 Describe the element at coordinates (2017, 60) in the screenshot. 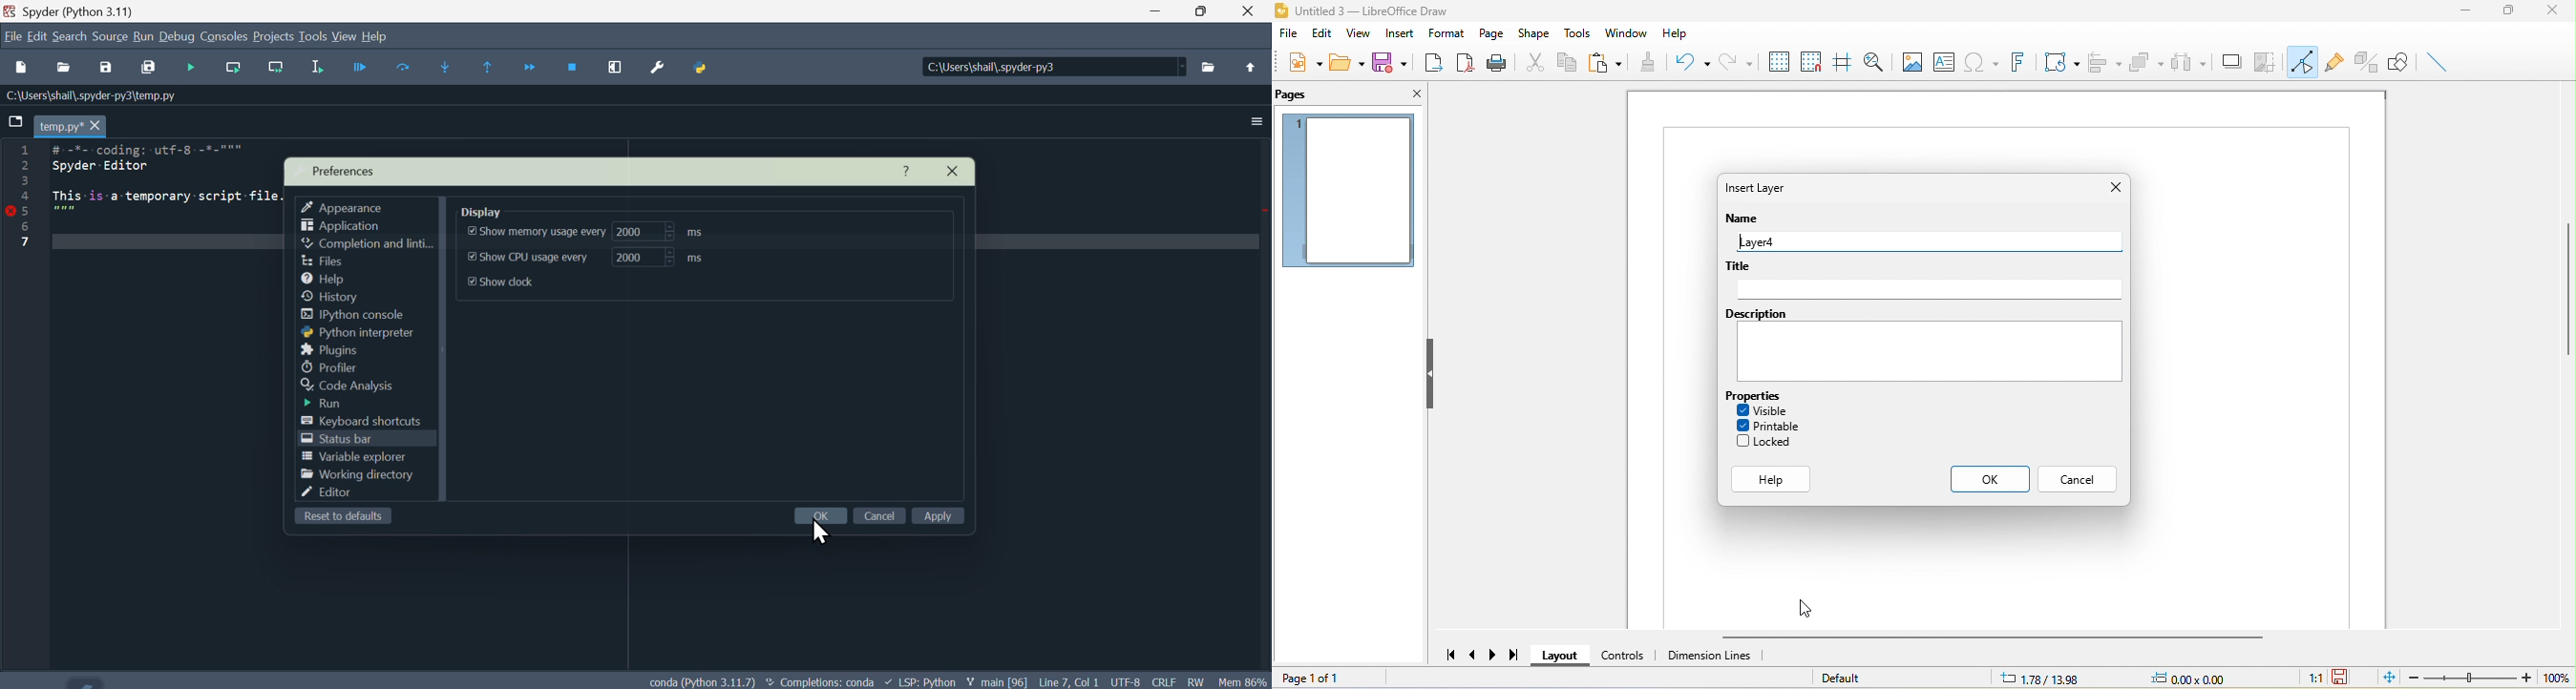

I see `font work text` at that location.